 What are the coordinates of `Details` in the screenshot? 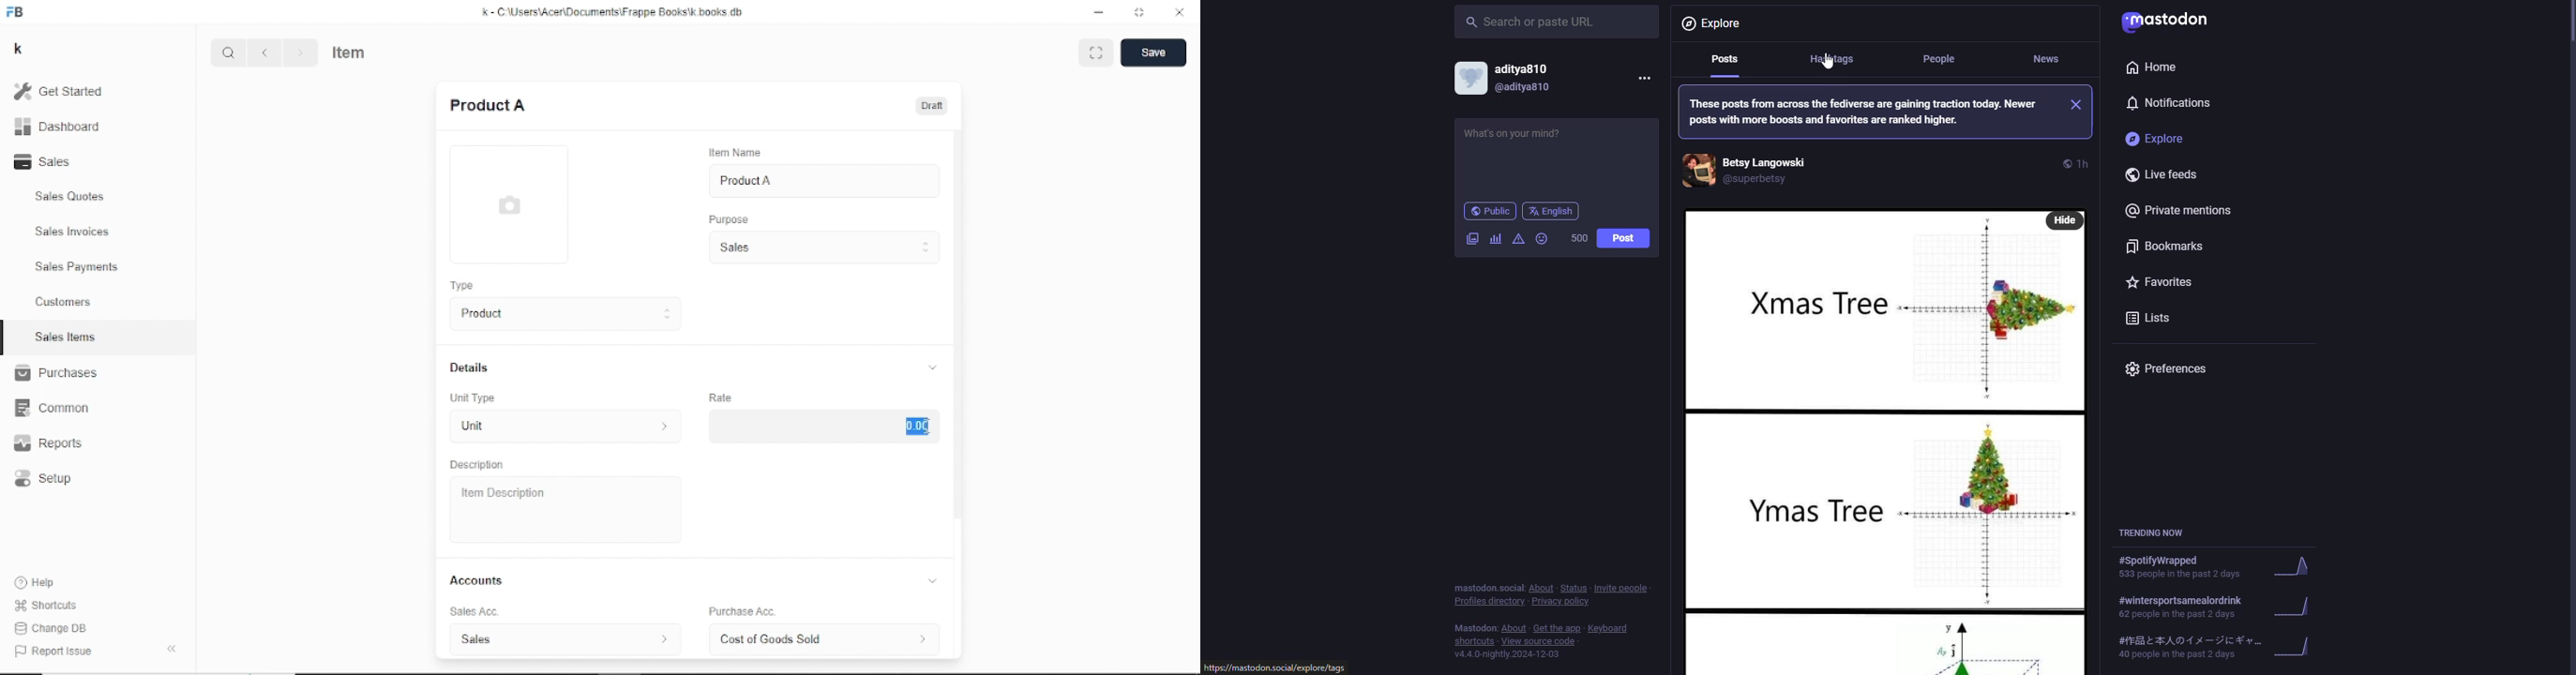 It's located at (693, 368).